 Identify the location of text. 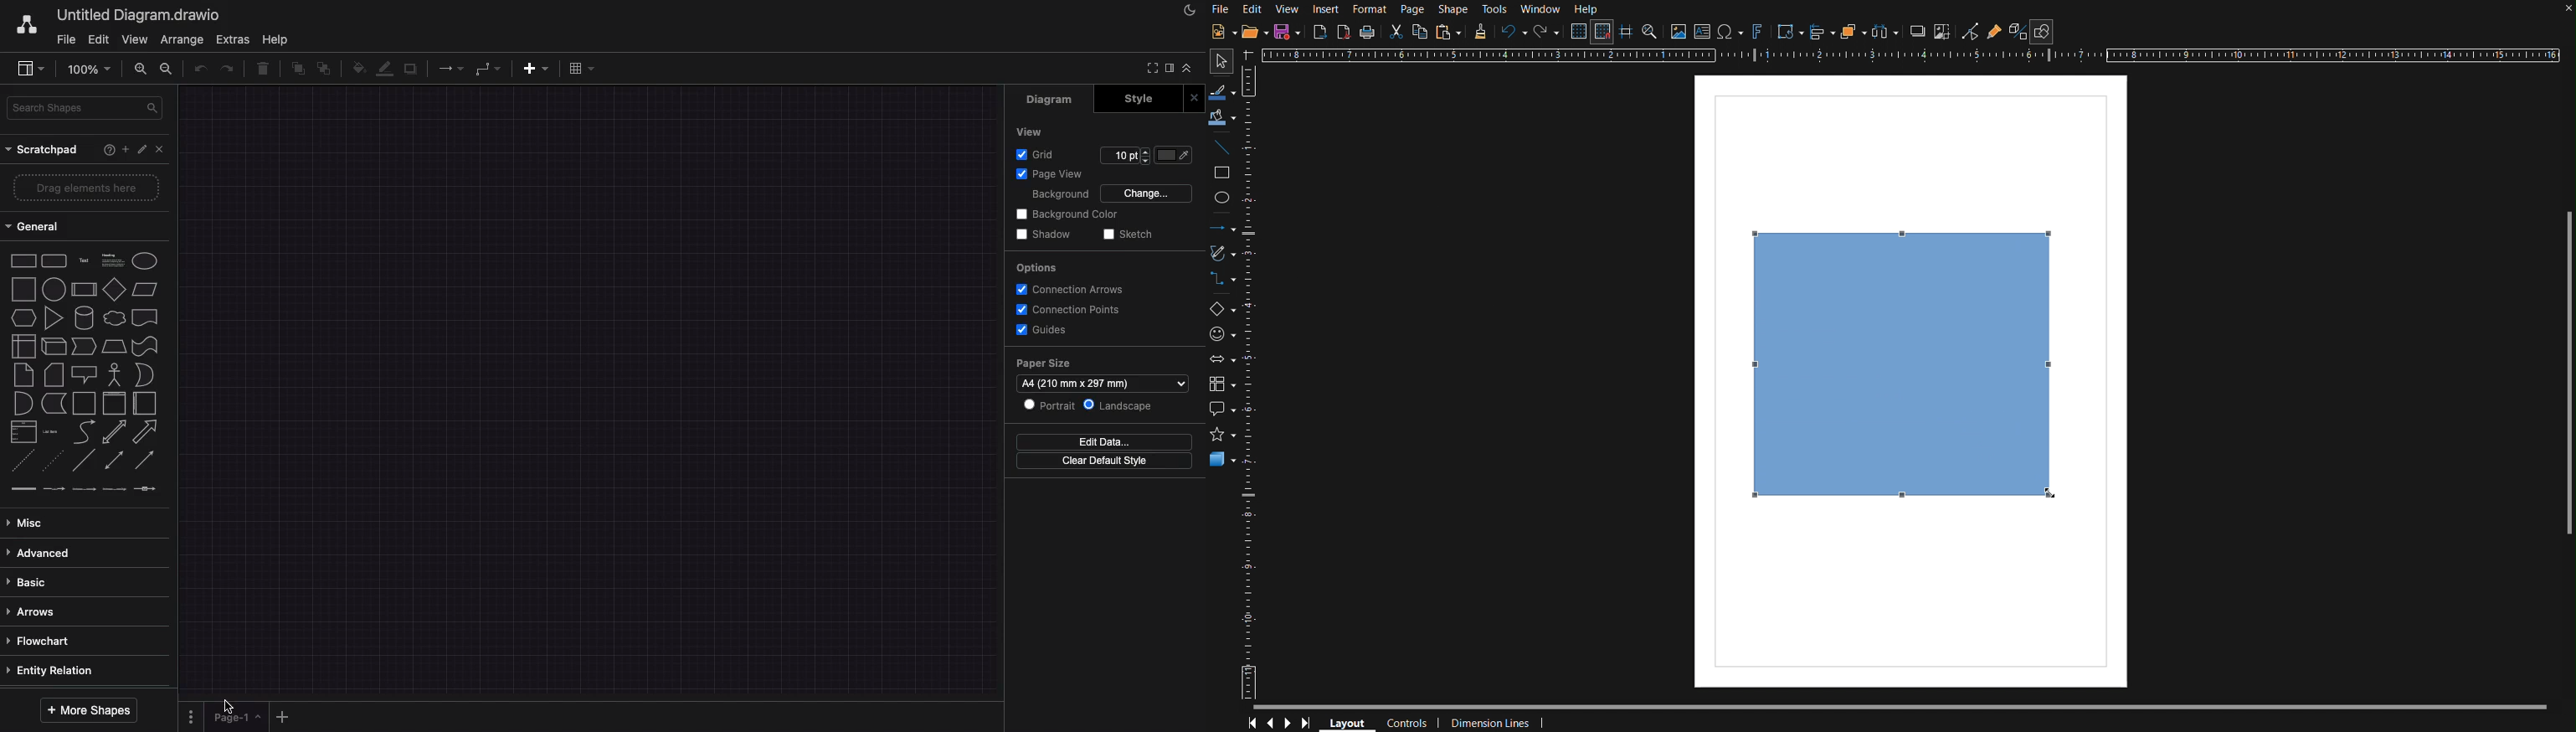
(112, 260).